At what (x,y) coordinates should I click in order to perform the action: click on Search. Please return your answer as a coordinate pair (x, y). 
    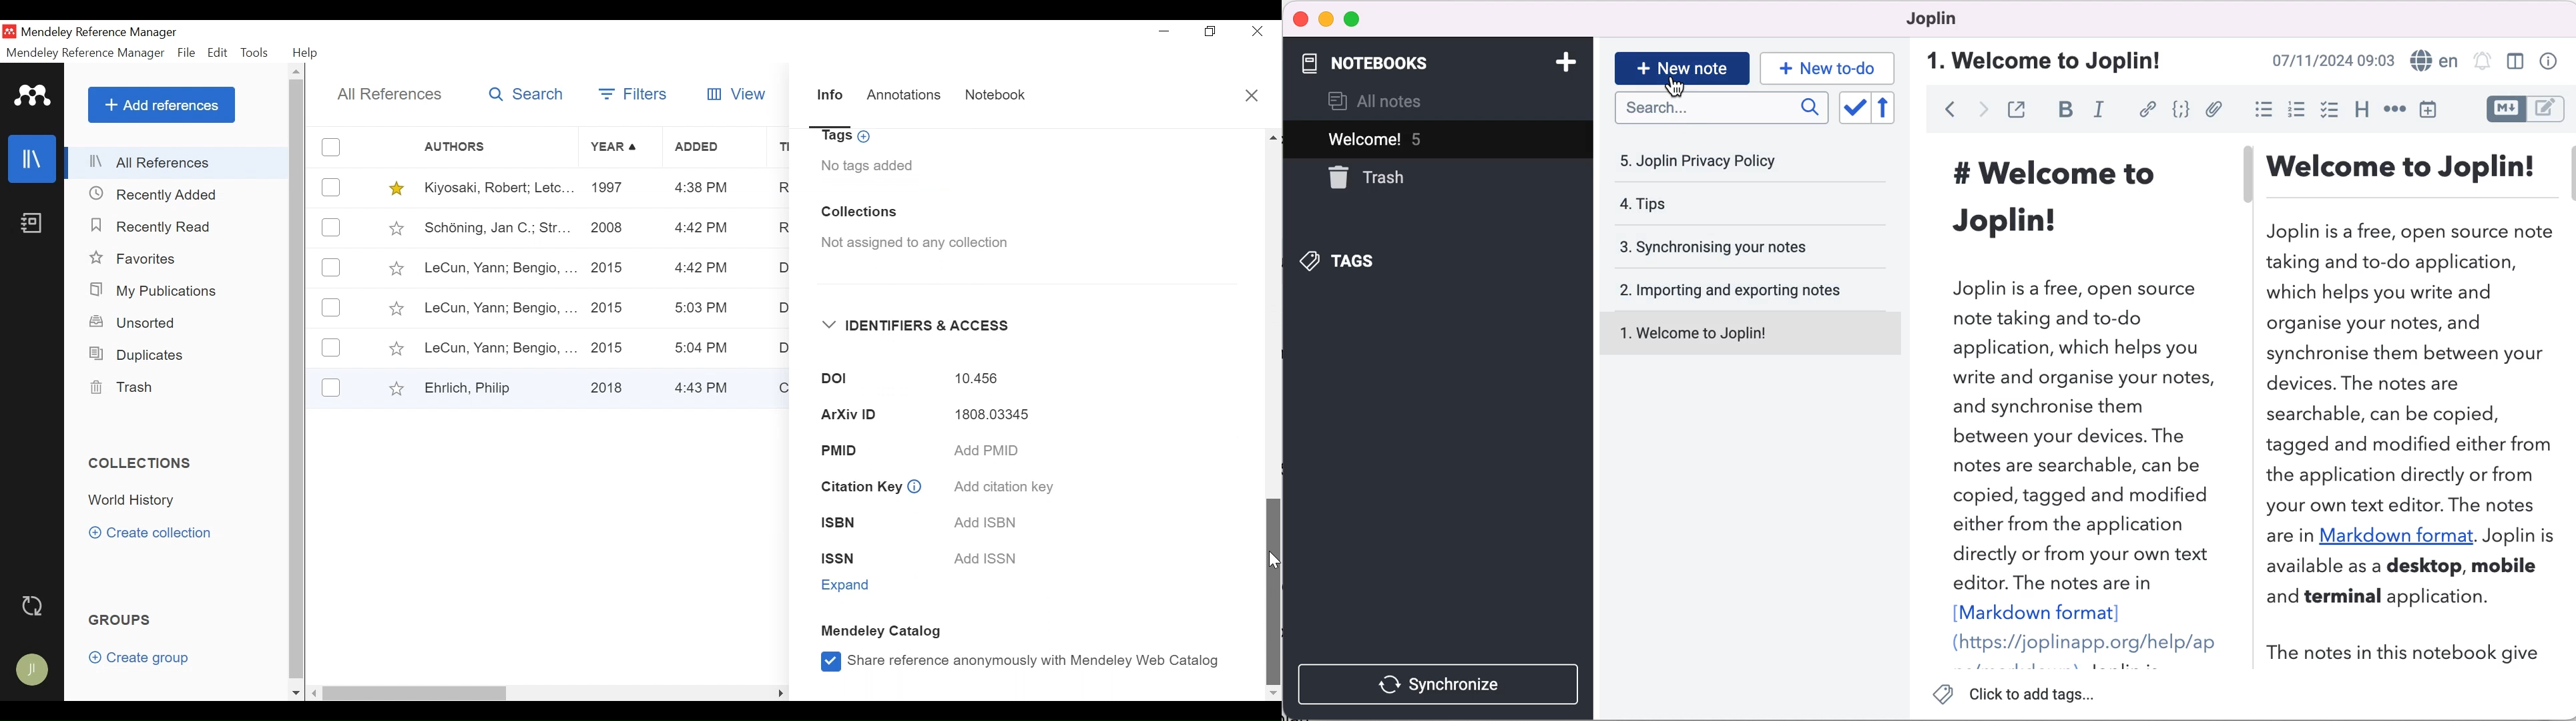
    Looking at the image, I should click on (524, 96).